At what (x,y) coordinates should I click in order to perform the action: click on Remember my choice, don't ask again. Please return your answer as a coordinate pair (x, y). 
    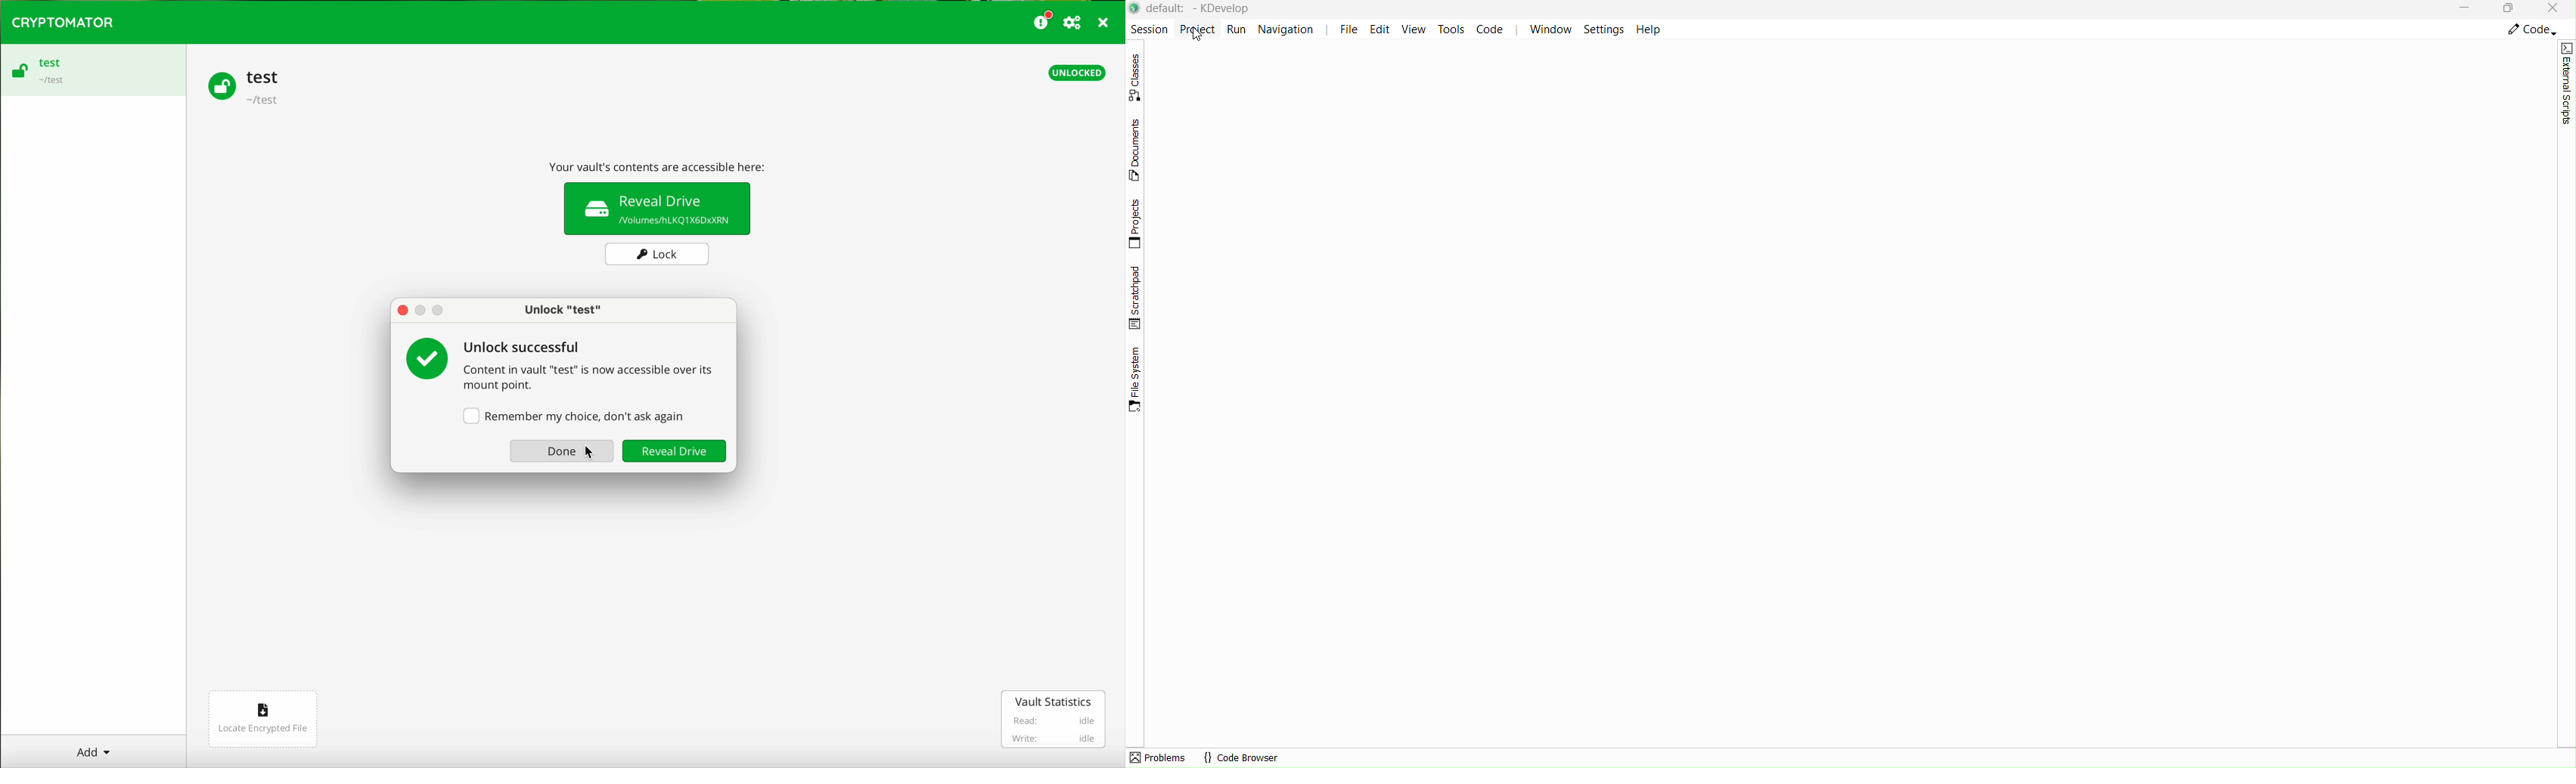
    Looking at the image, I should click on (574, 413).